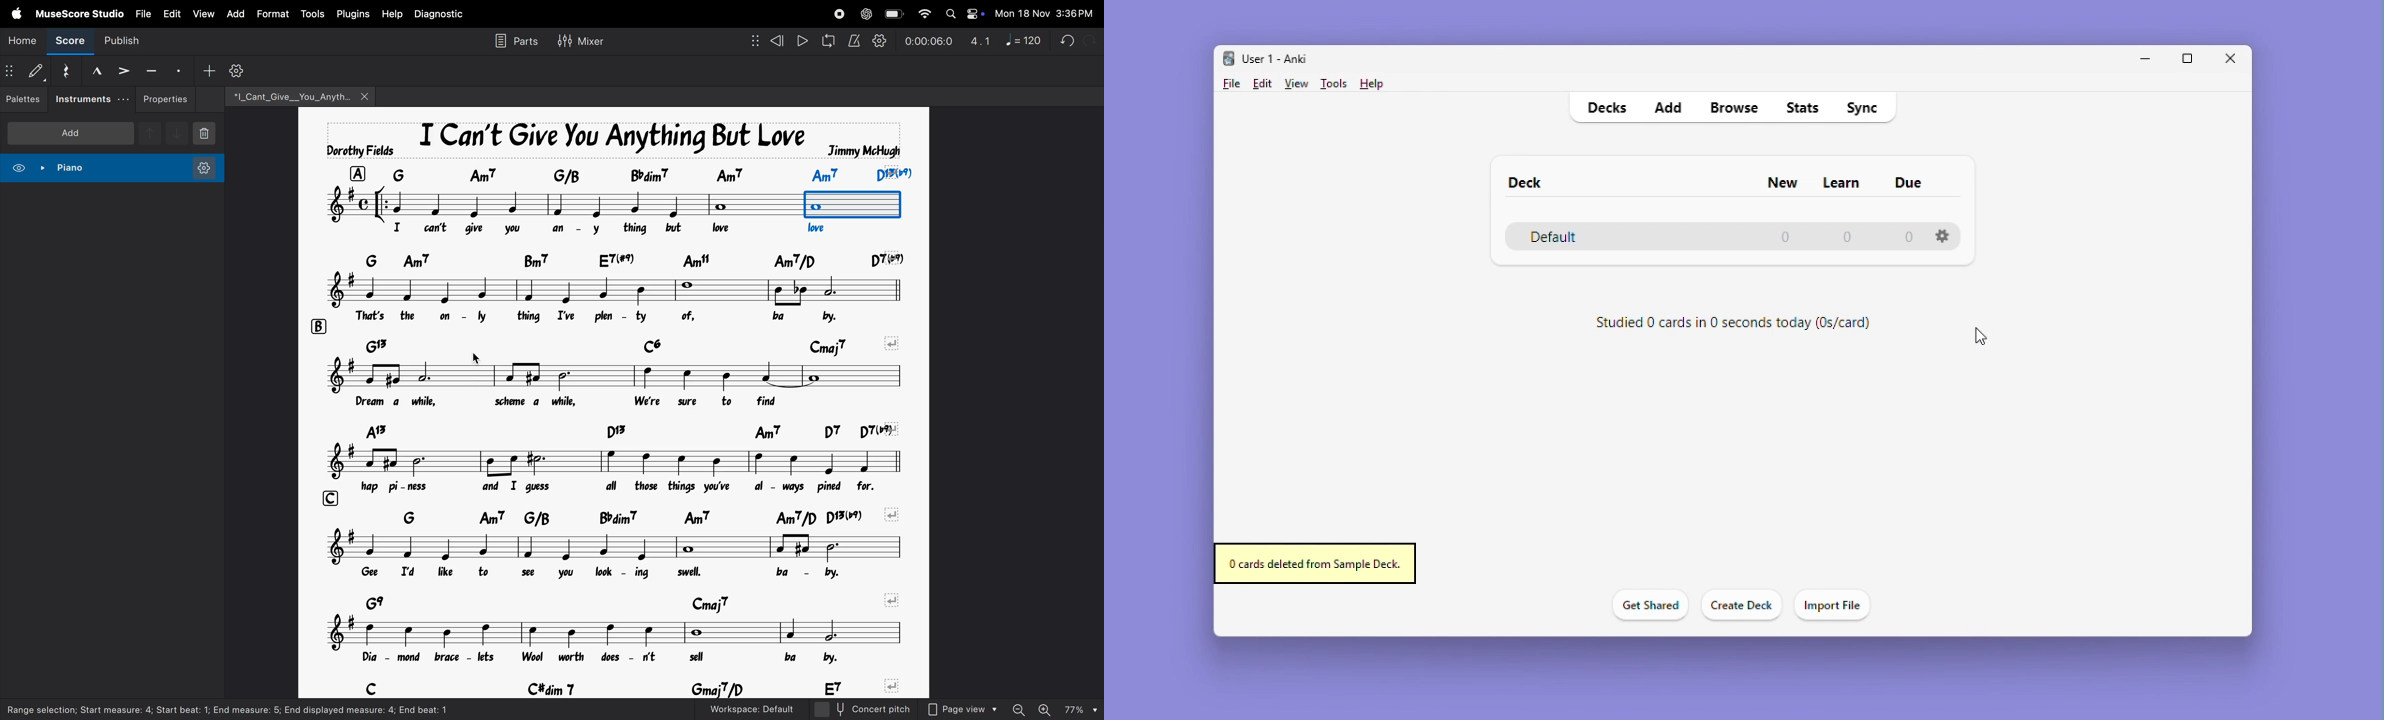 The width and height of the screenshot is (2408, 728). Describe the element at coordinates (892, 14) in the screenshot. I see `battery` at that location.